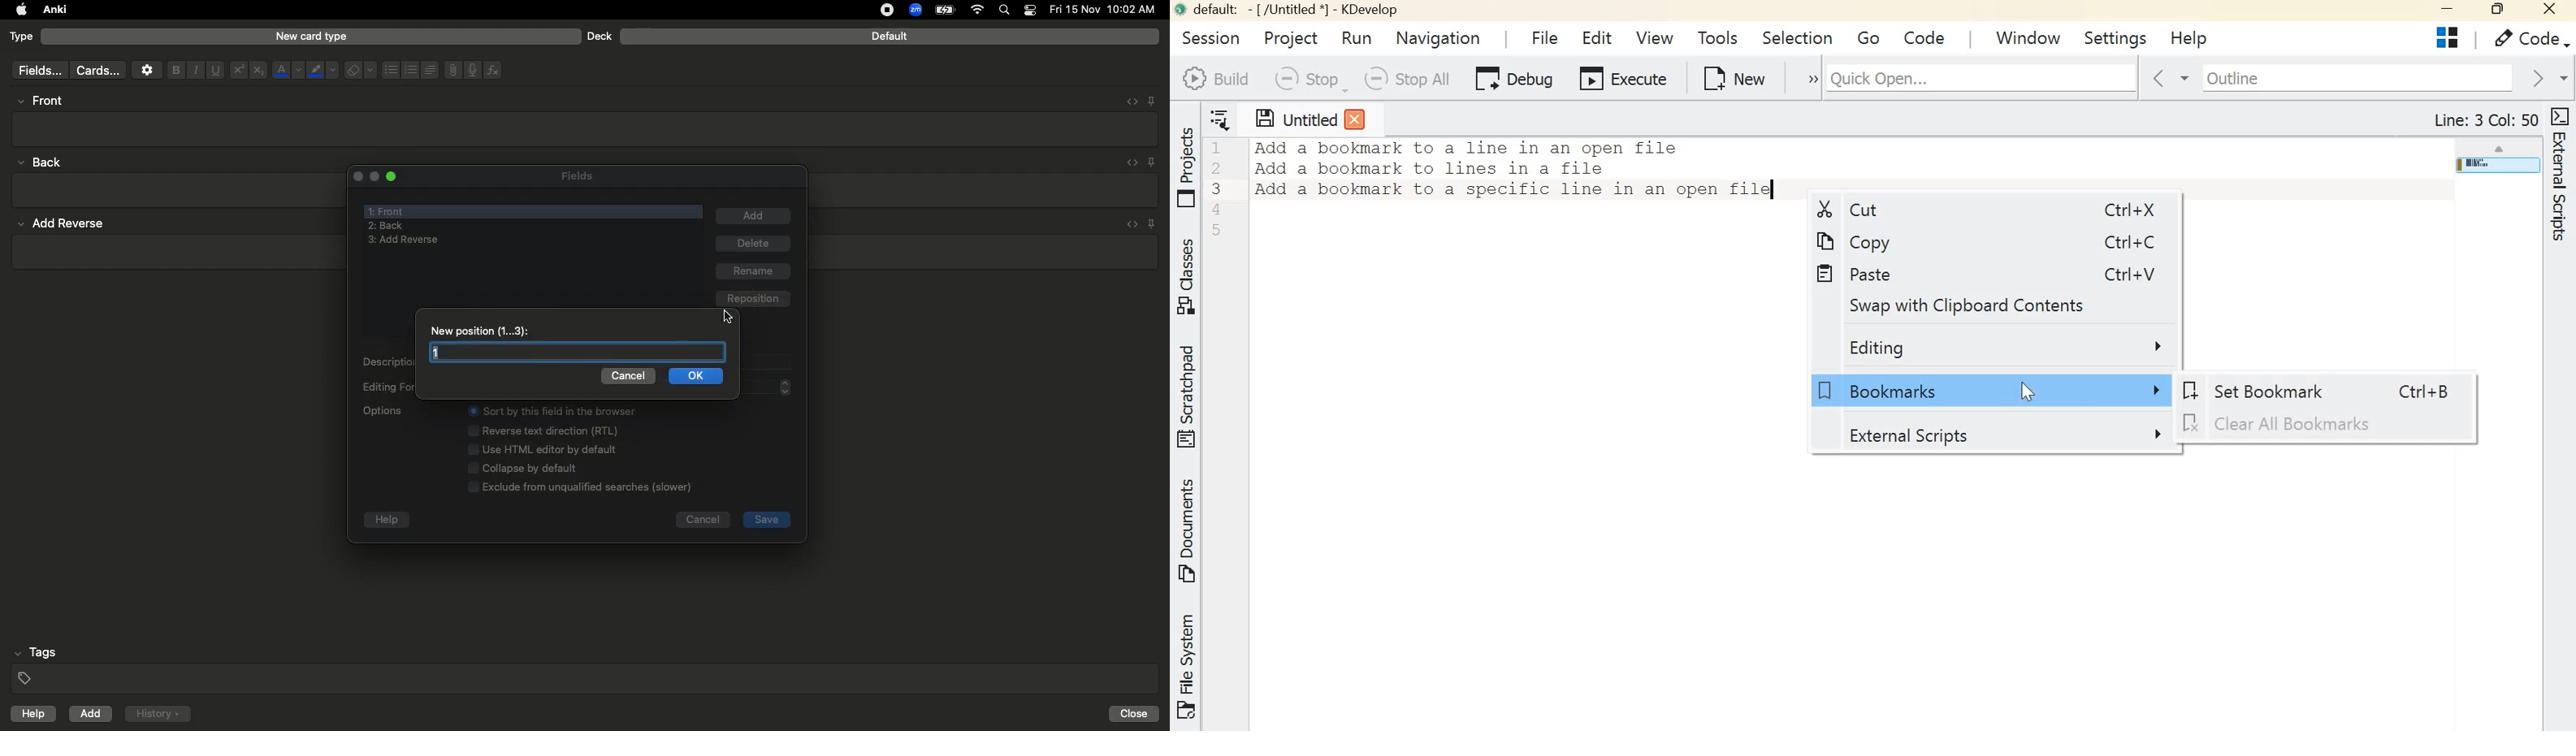  What do you see at coordinates (944, 10) in the screenshot?
I see `Charge` at bounding box center [944, 10].